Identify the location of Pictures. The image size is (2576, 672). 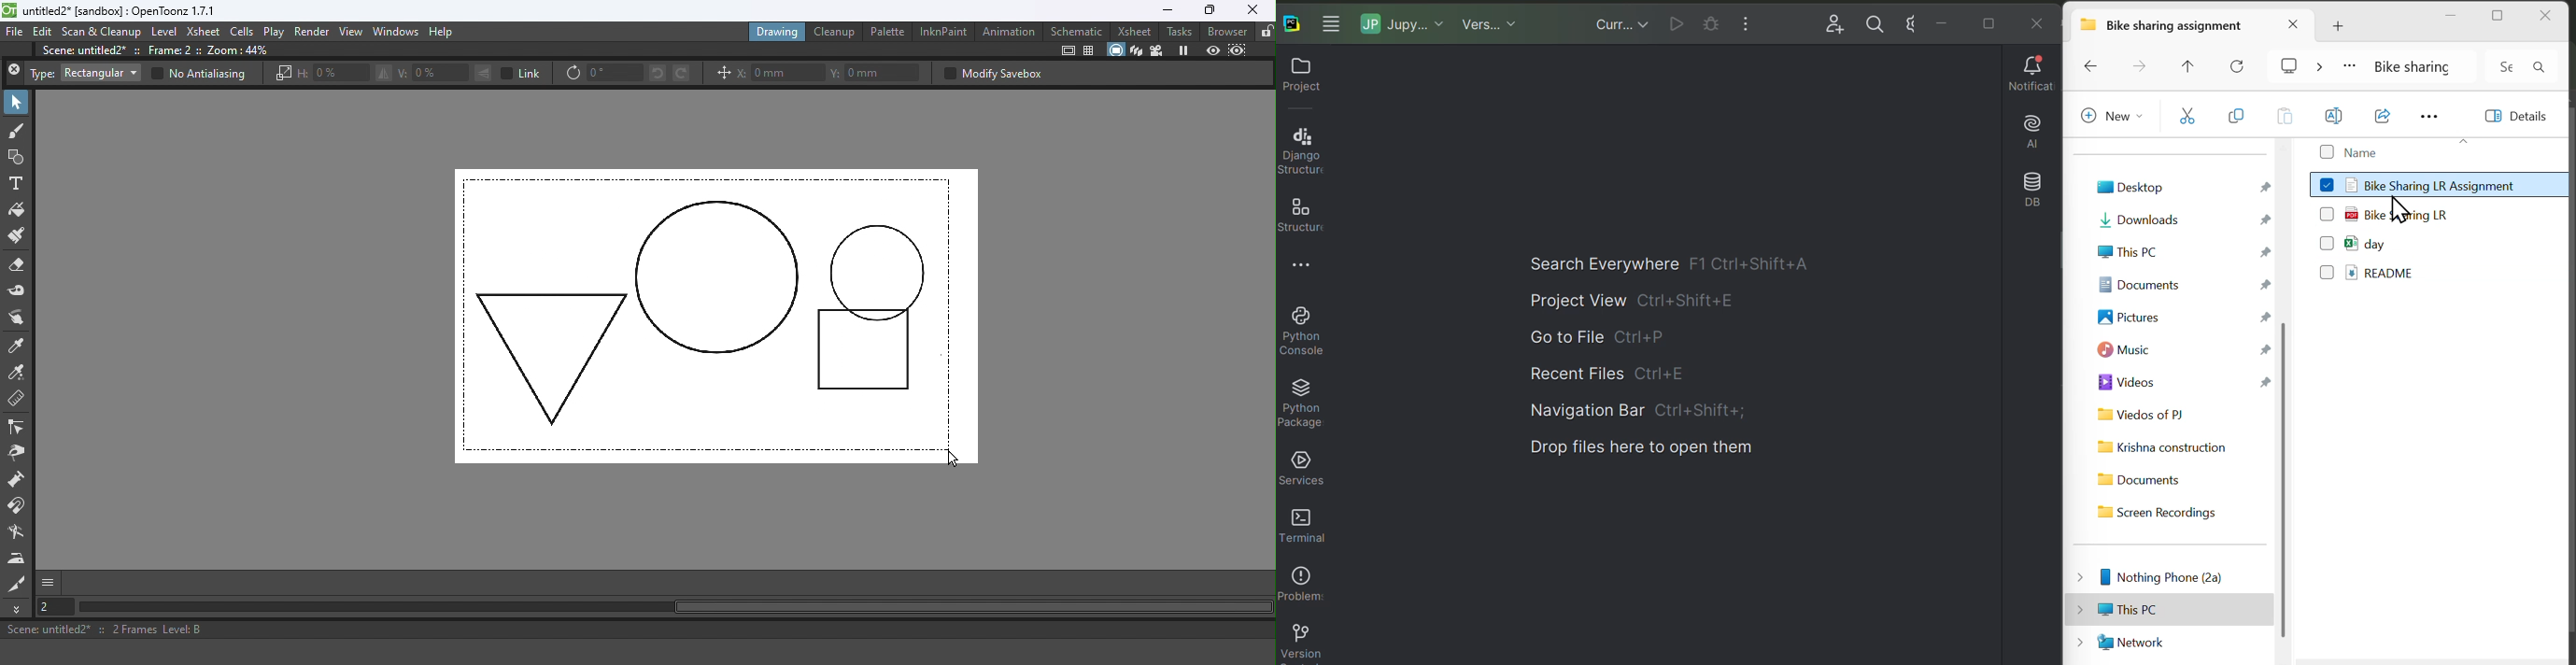
(2181, 316).